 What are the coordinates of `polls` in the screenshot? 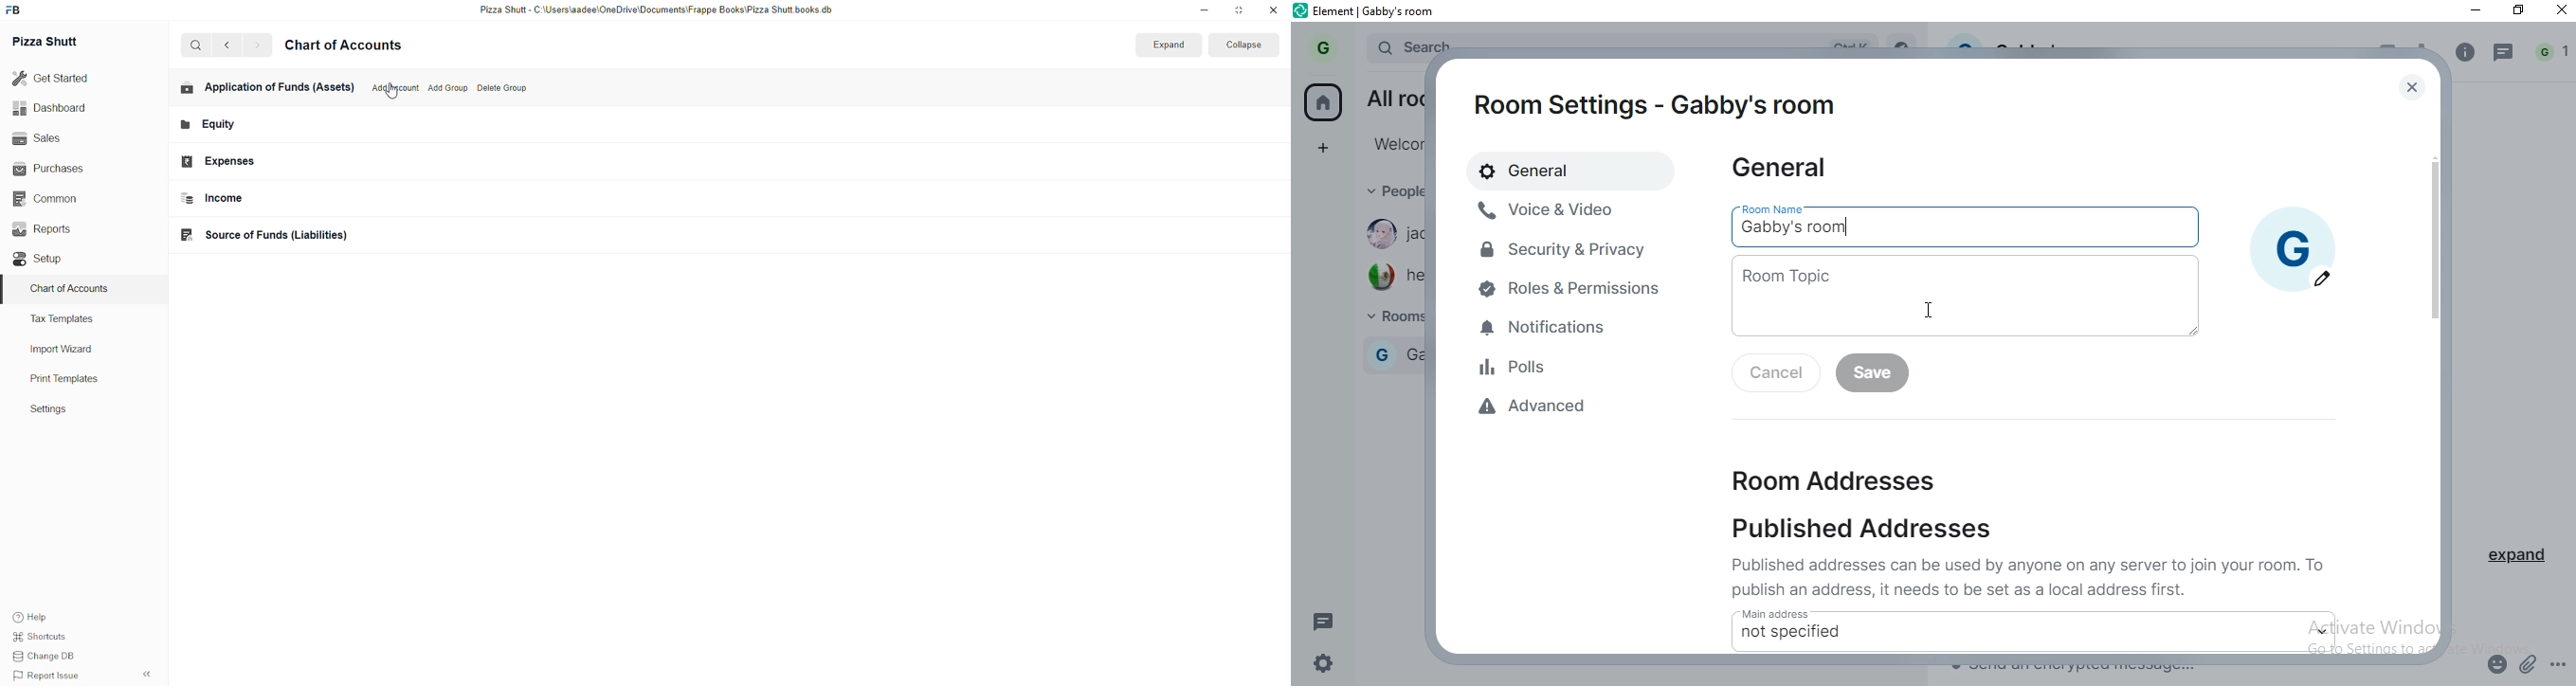 It's located at (1575, 365).